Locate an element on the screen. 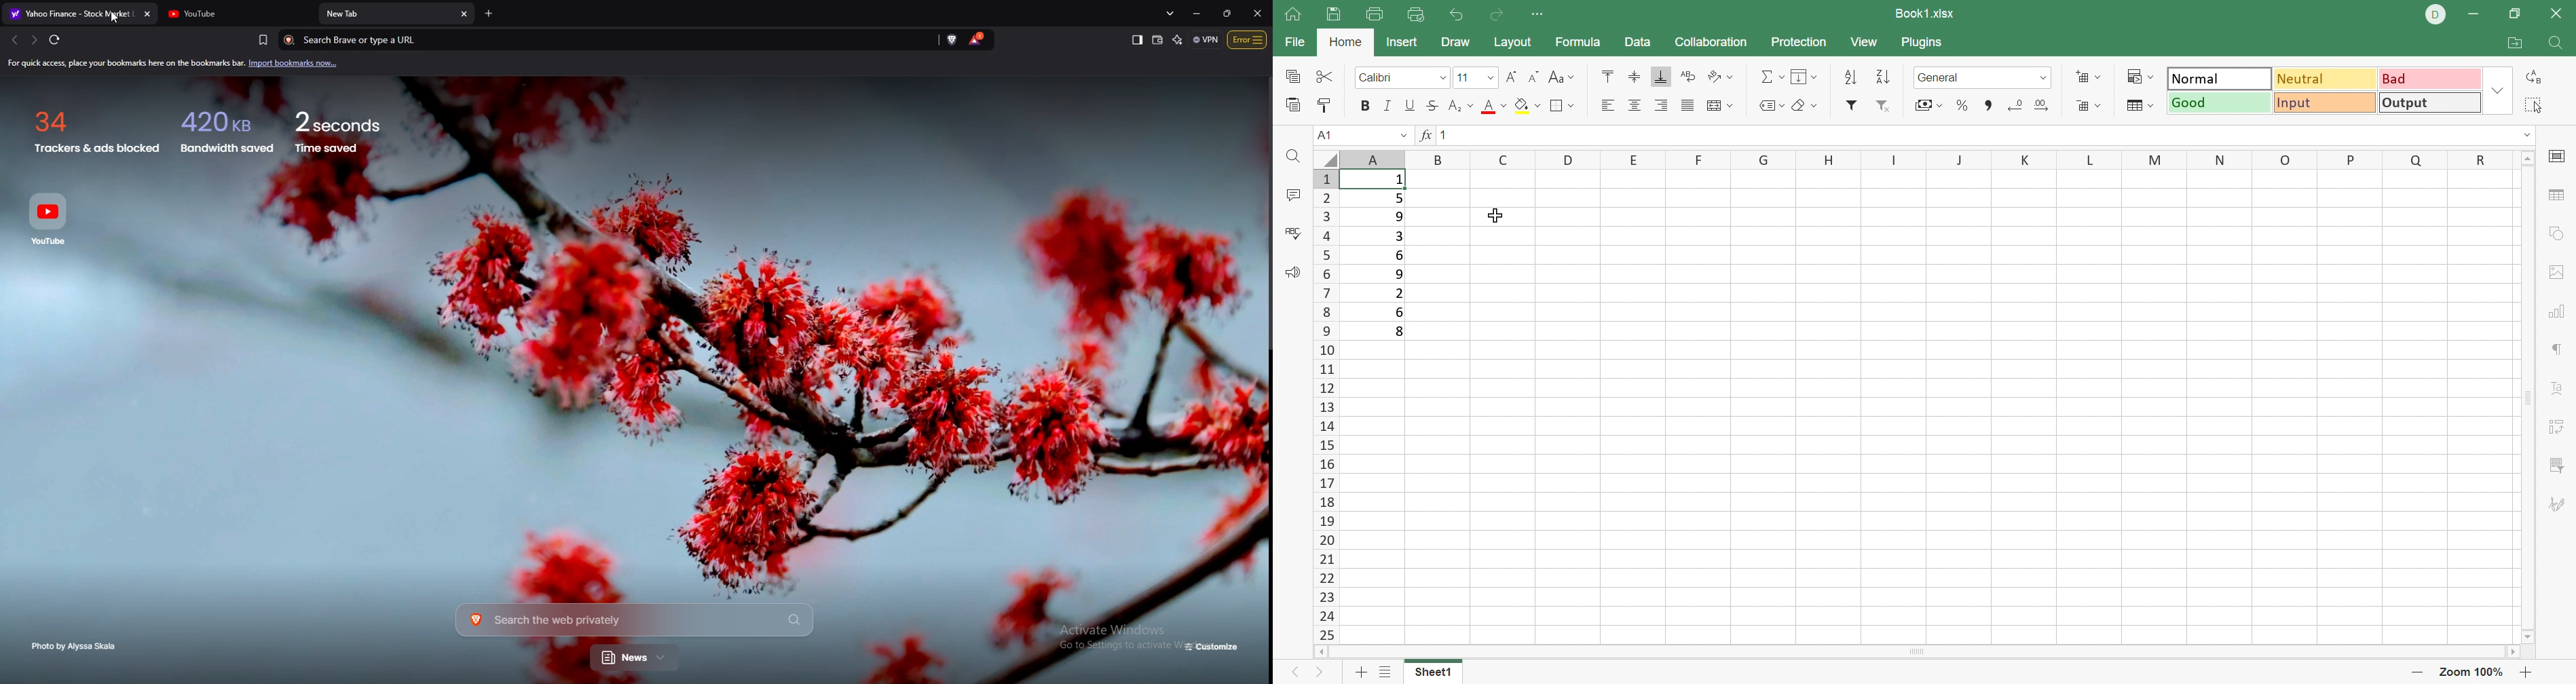  Named ranges is located at coordinates (1770, 107).